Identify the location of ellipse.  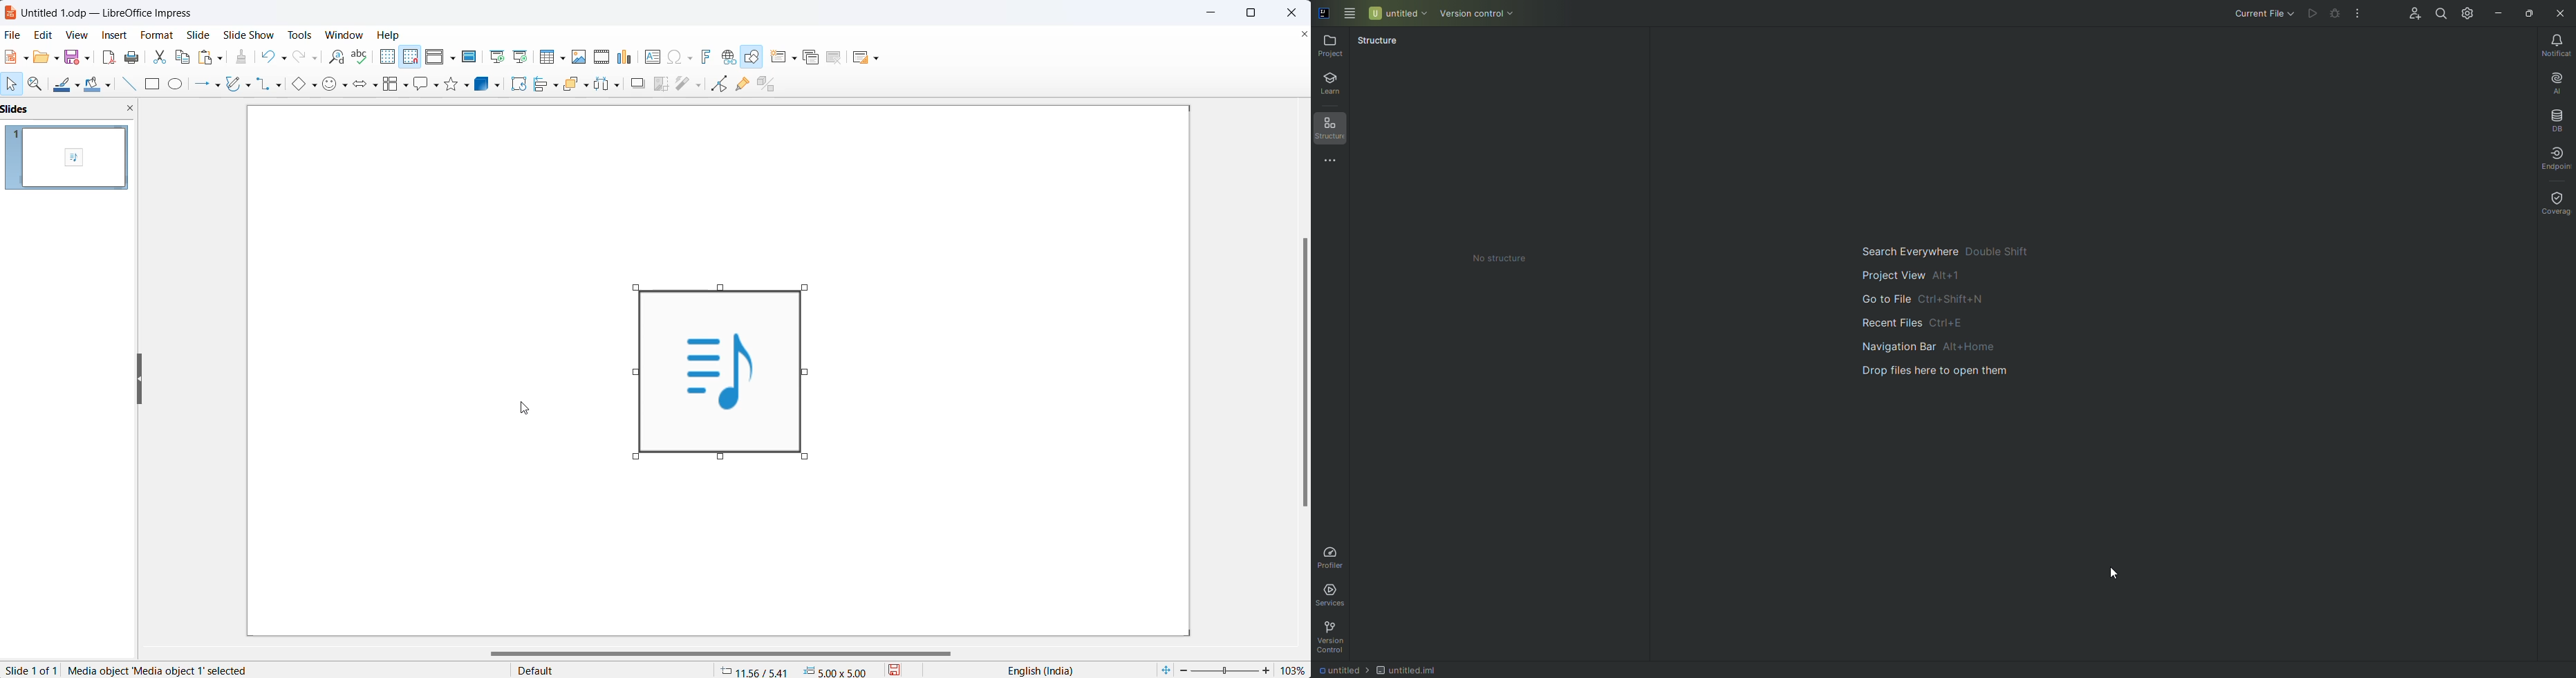
(178, 84).